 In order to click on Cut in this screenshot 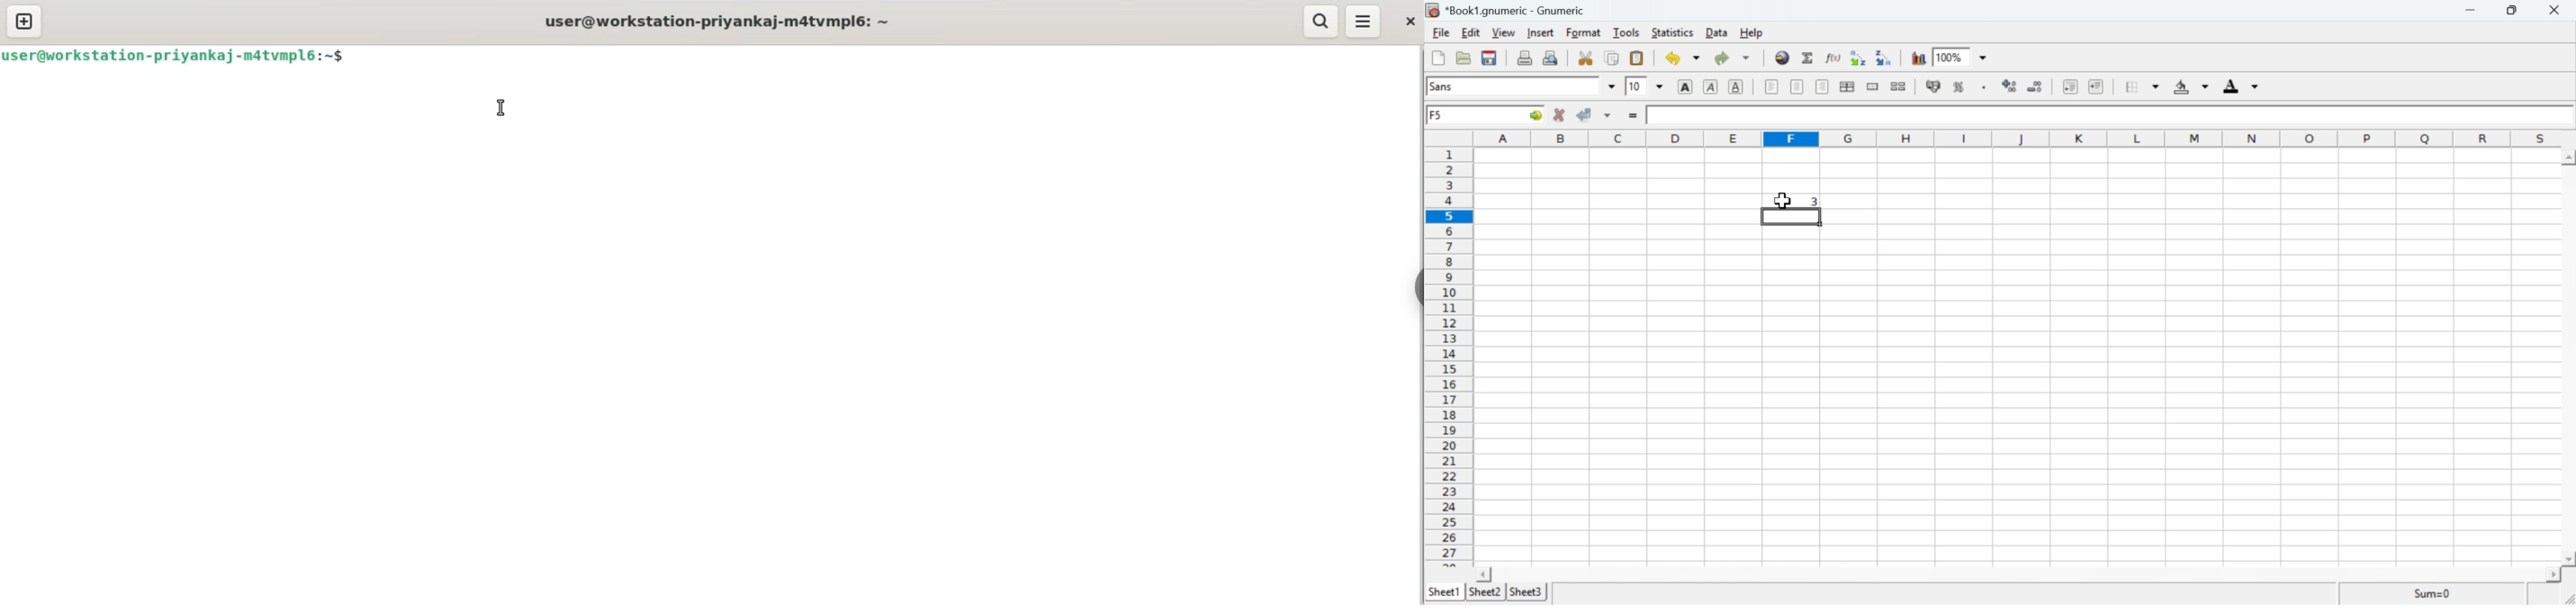, I will do `click(1586, 57)`.